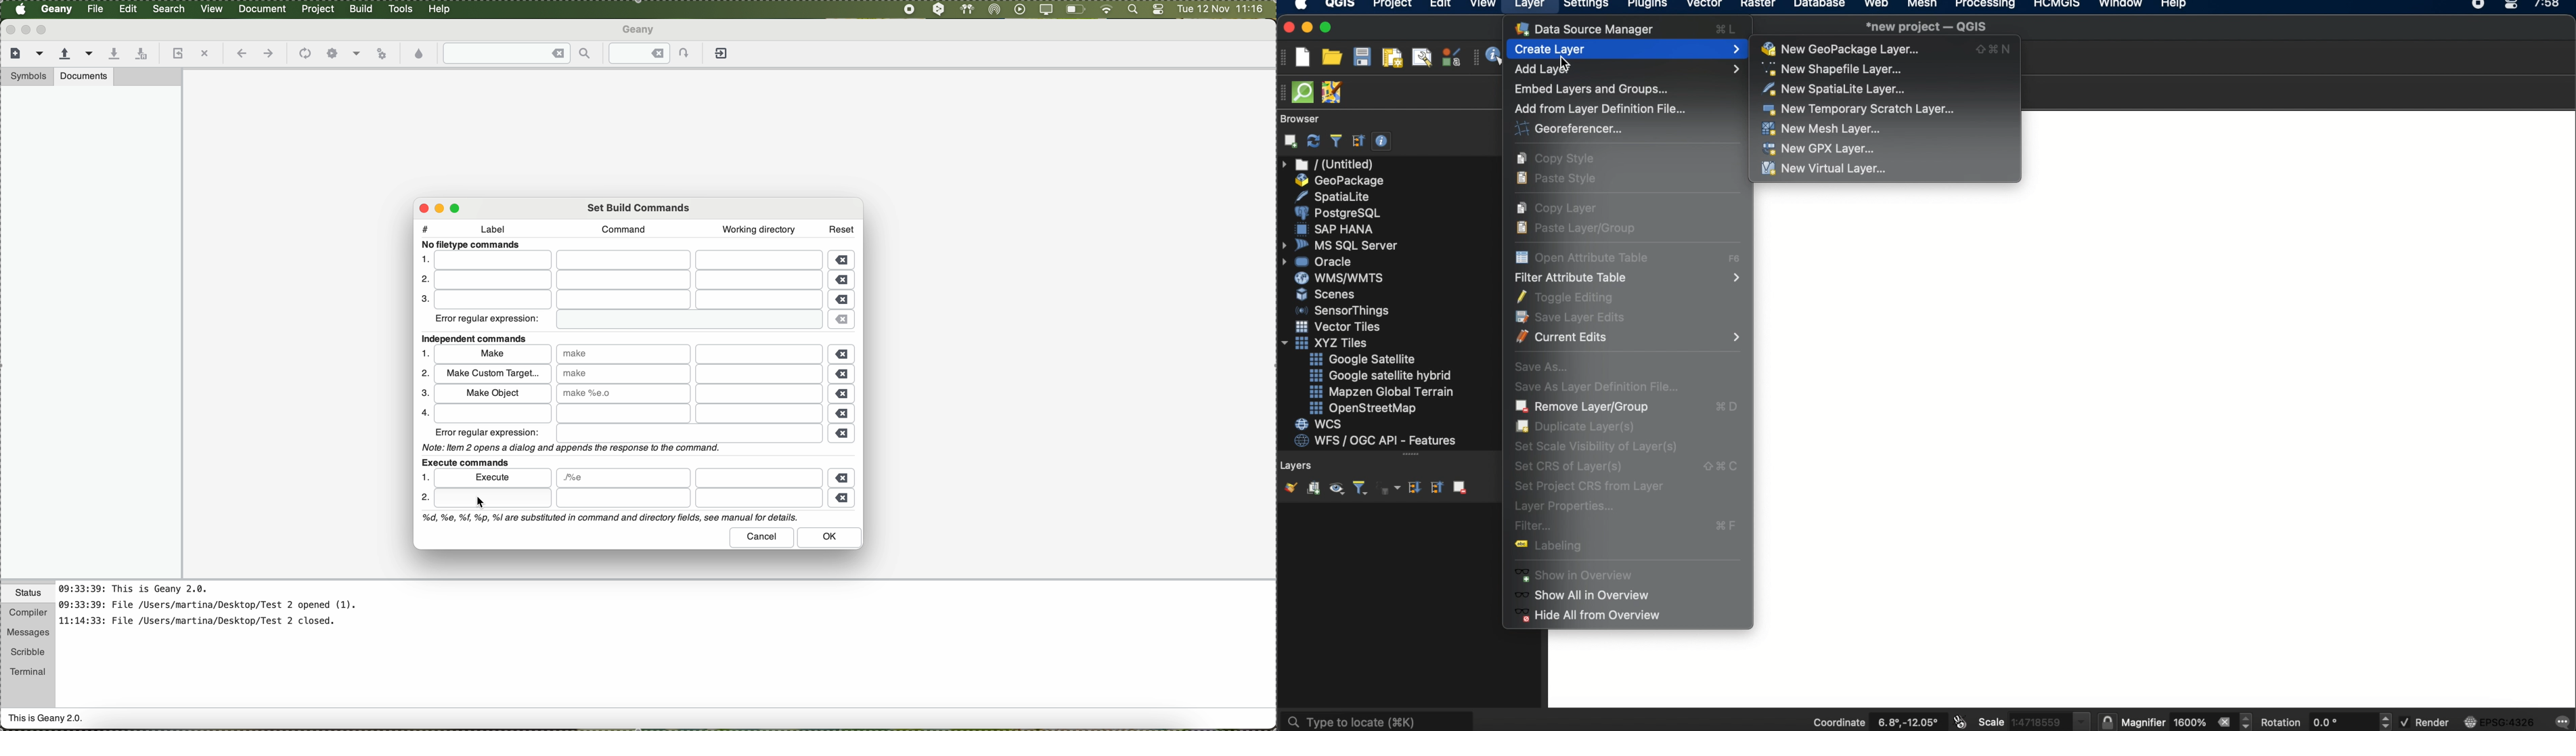 This screenshot has width=2576, height=756. I want to click on spatialite, so click(1335, 196).